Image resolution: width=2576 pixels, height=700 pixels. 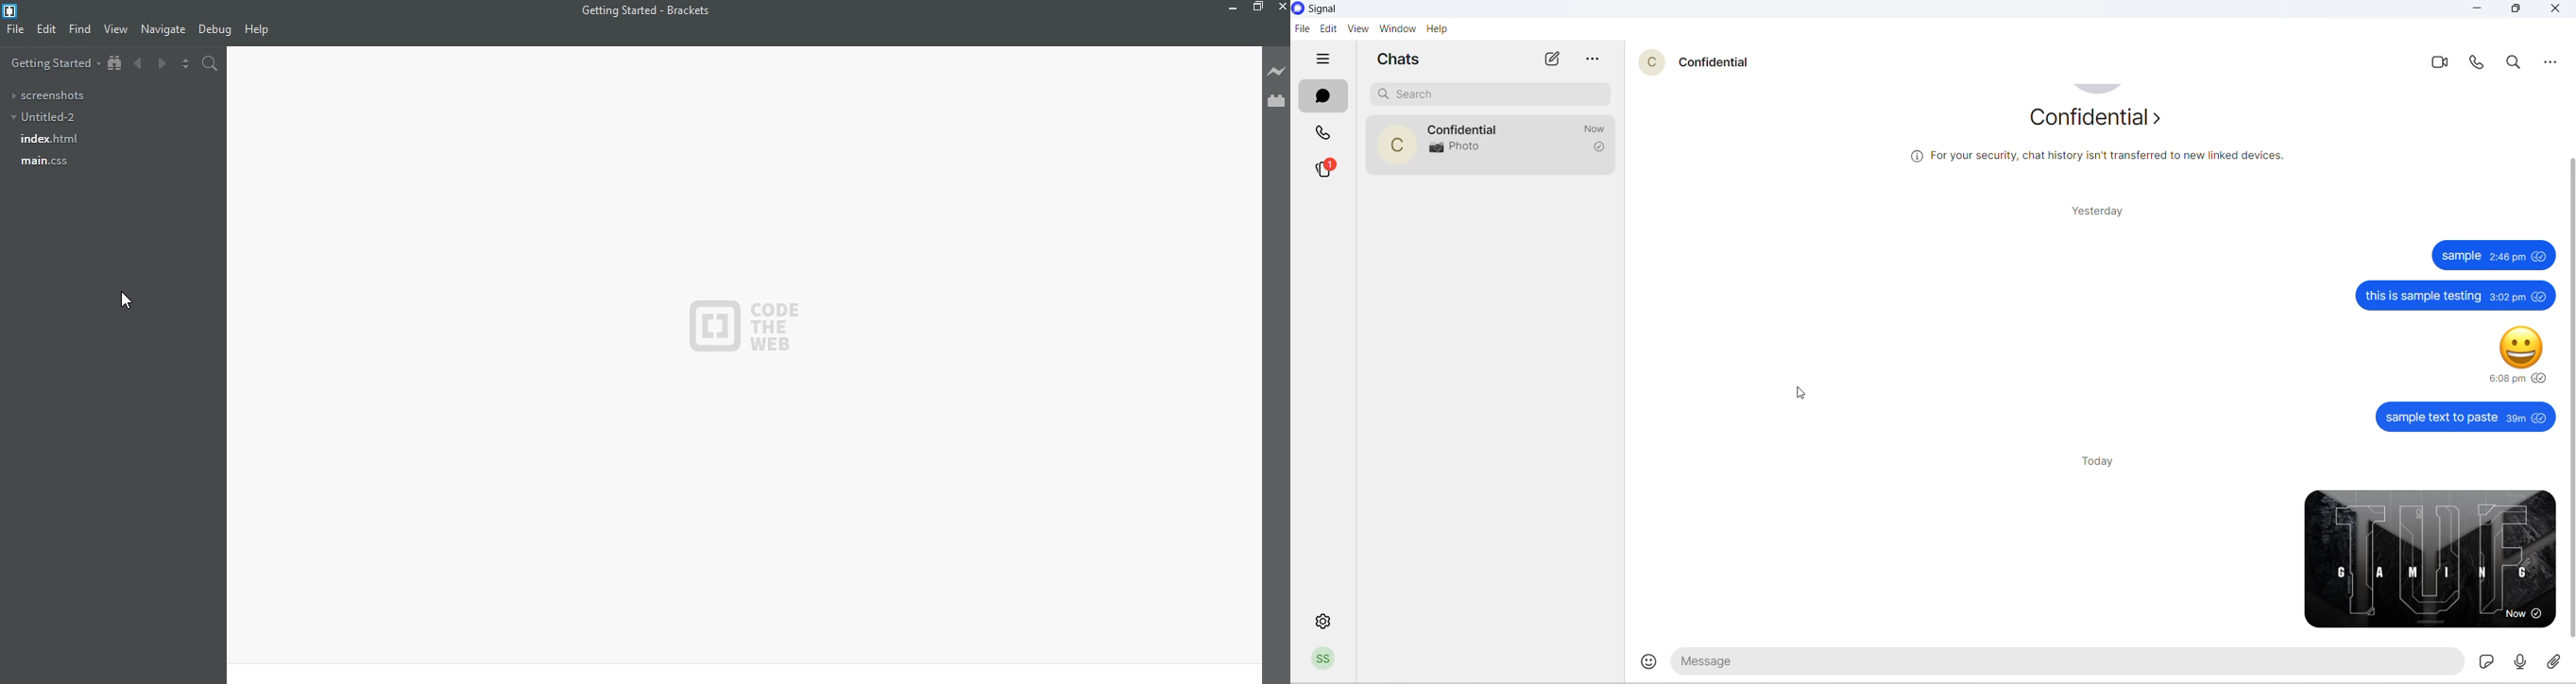 What do you see at coordinates (2554, 64) in the screenshot?
I see `More options` at bounding box center [2554, 64].